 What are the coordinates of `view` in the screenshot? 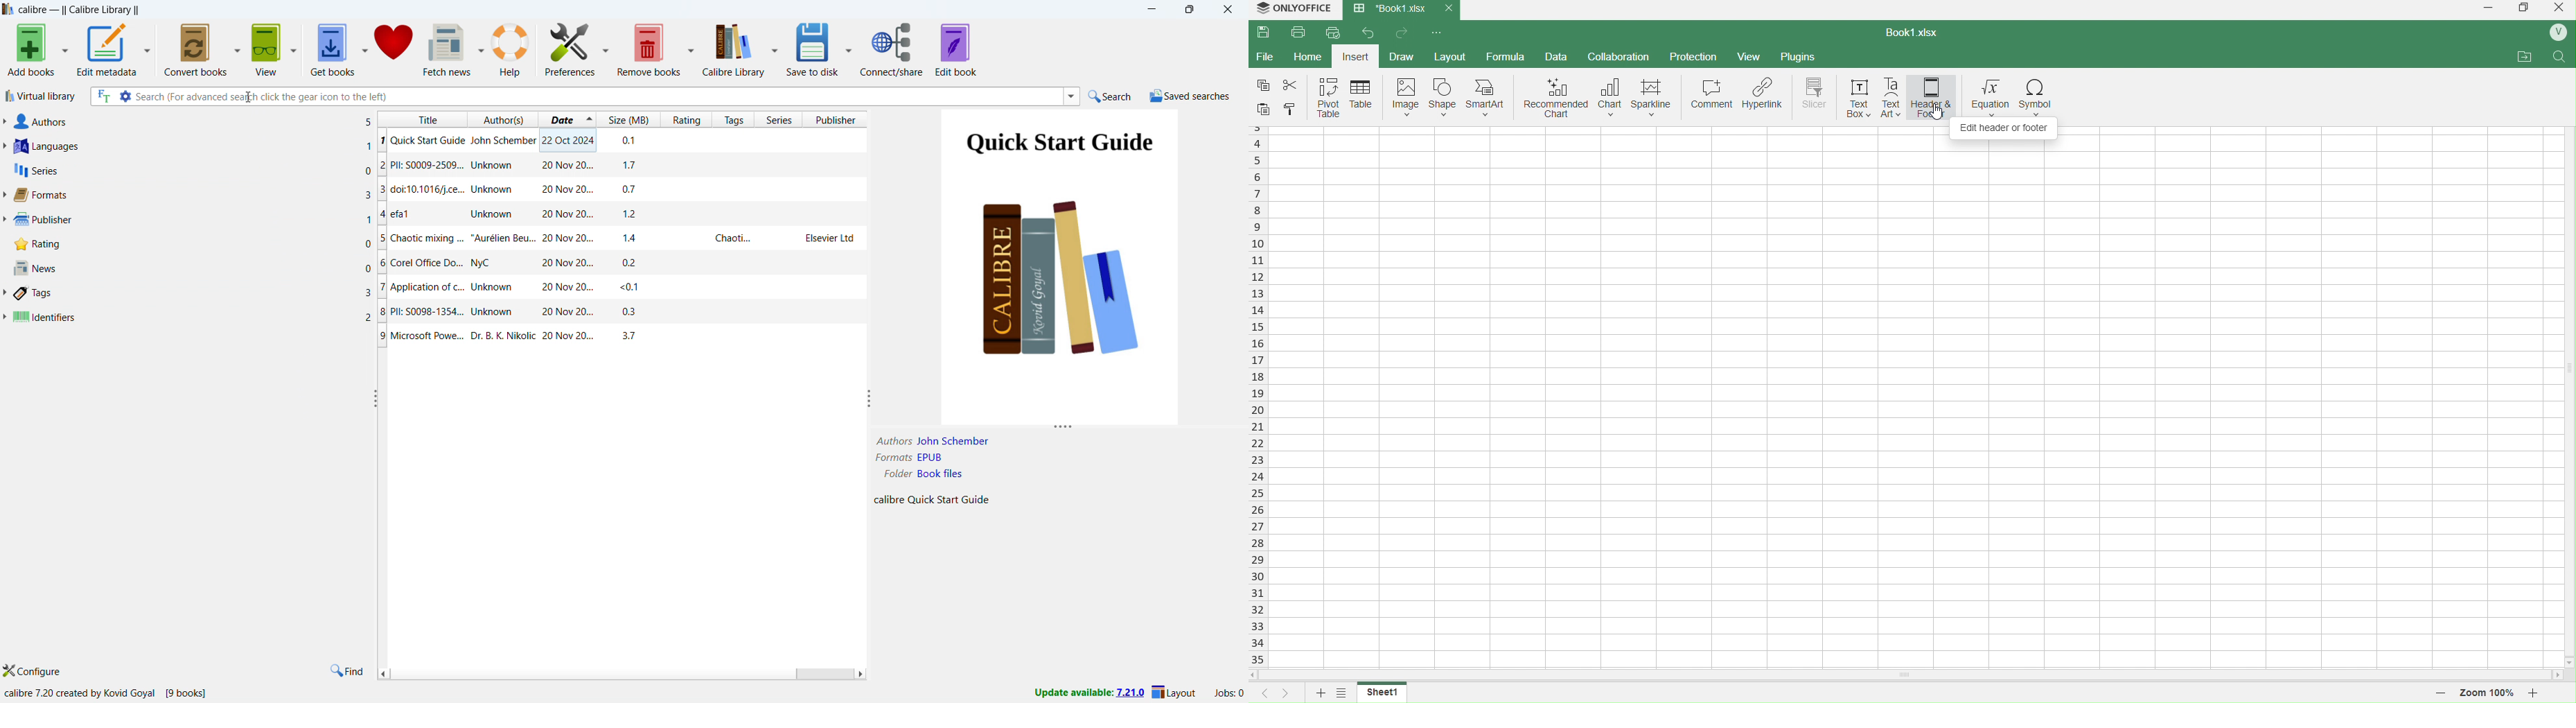 It's located at (267, 49).